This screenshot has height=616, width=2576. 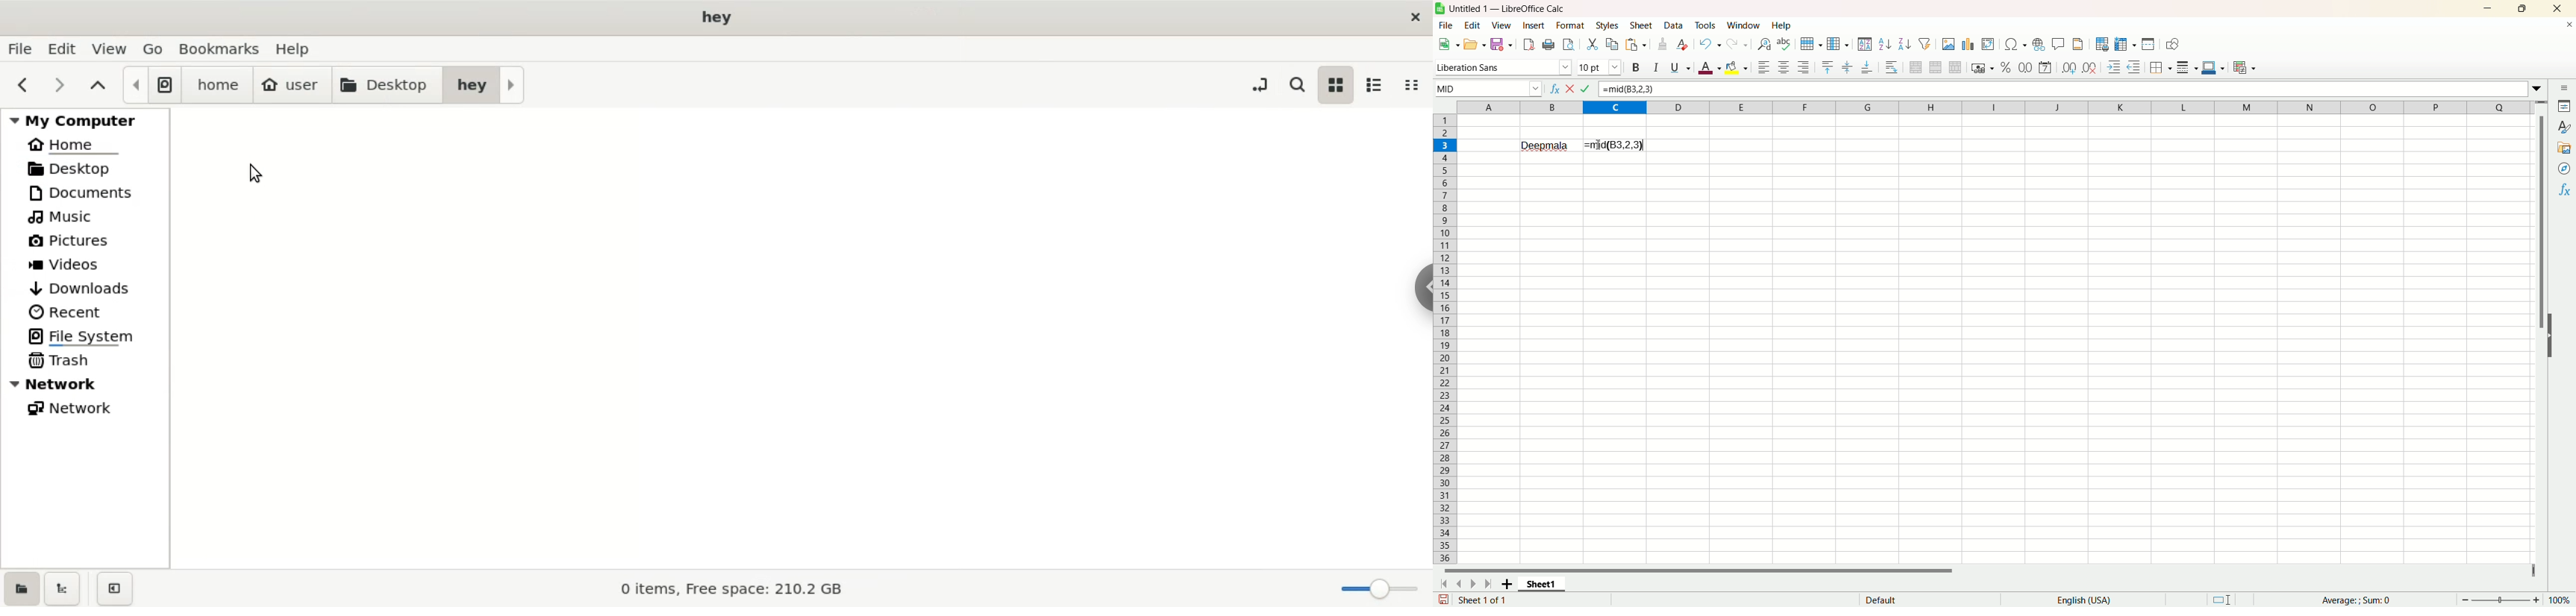 I want to click on dowbloads, so click(x=86, y=286).